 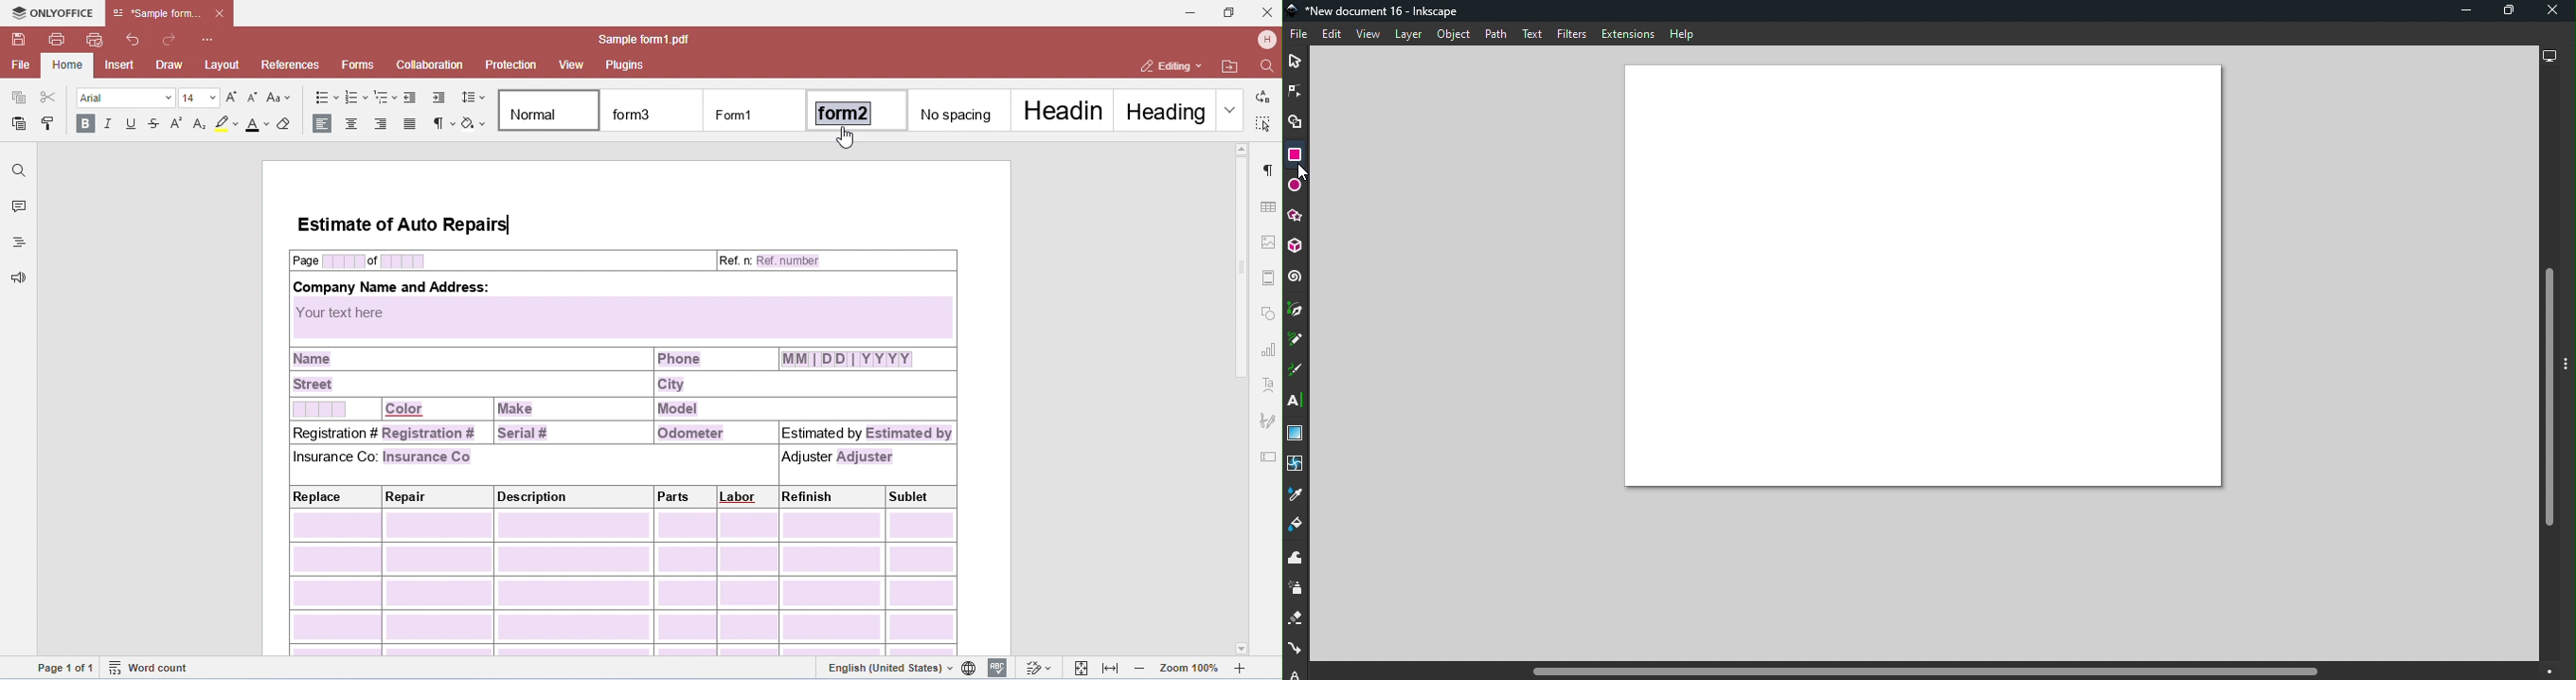 What do you see at coordinates (1572, 36) in the screenshot?
I see `Filters` at bounding box center [1572, 36].